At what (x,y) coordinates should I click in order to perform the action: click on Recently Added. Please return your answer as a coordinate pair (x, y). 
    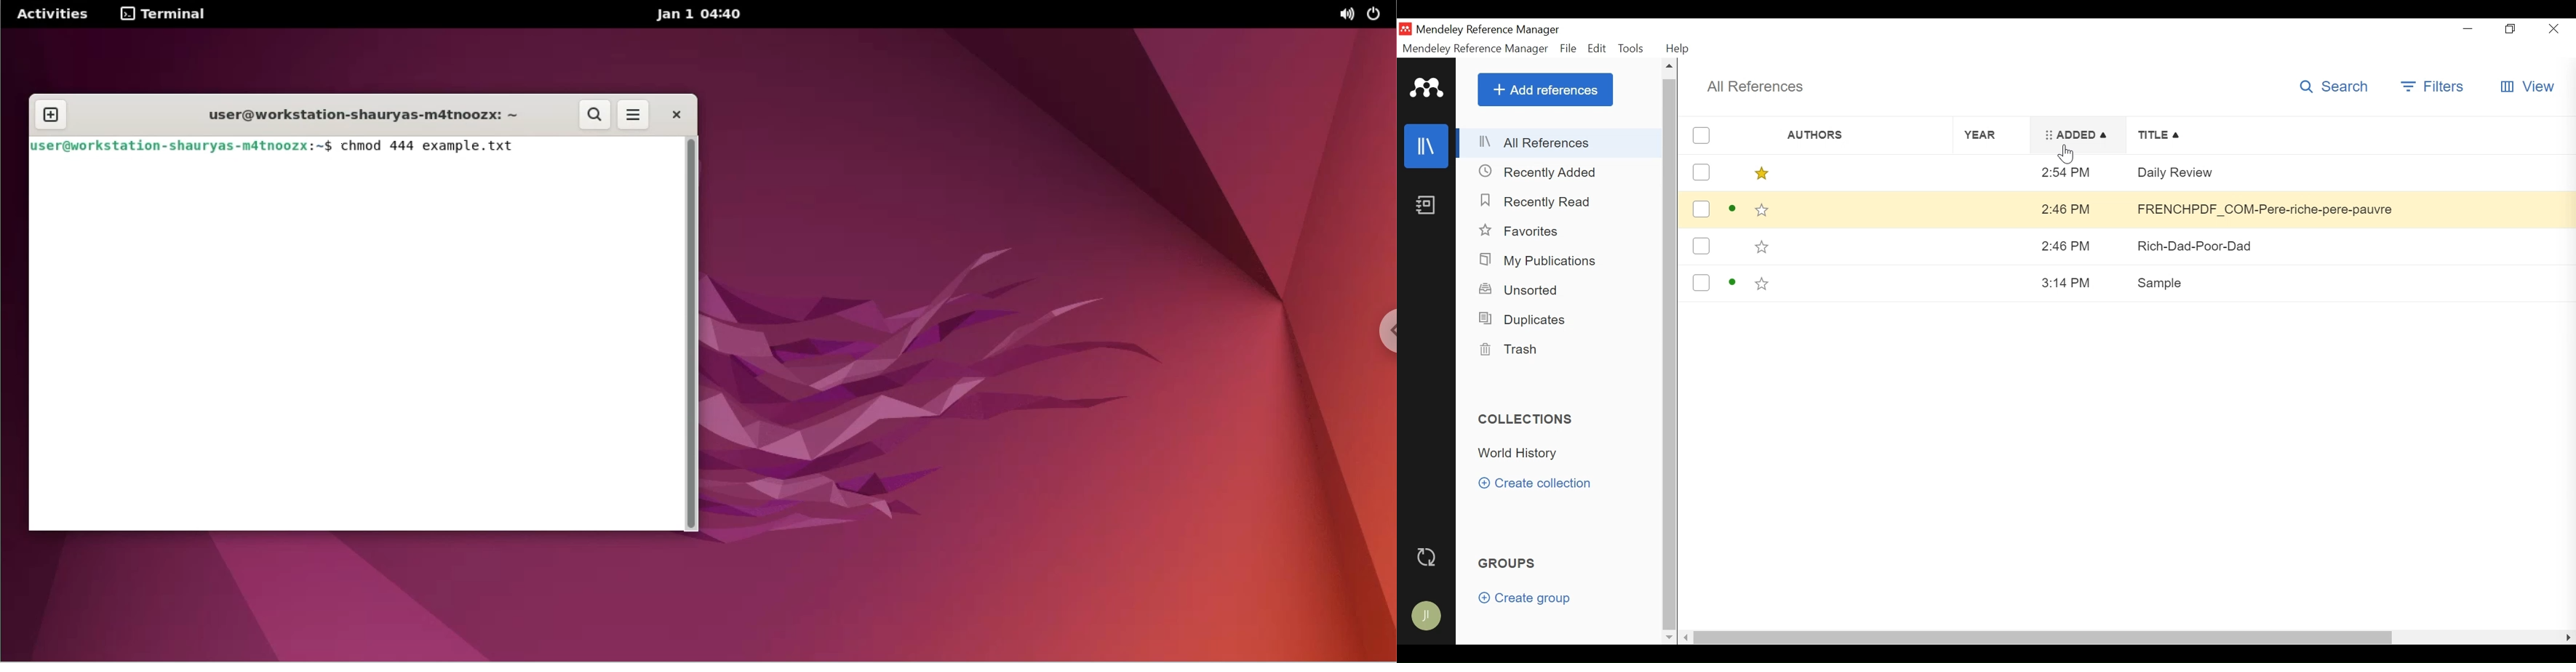
    Looking at the image, I should click on (1539, 173).